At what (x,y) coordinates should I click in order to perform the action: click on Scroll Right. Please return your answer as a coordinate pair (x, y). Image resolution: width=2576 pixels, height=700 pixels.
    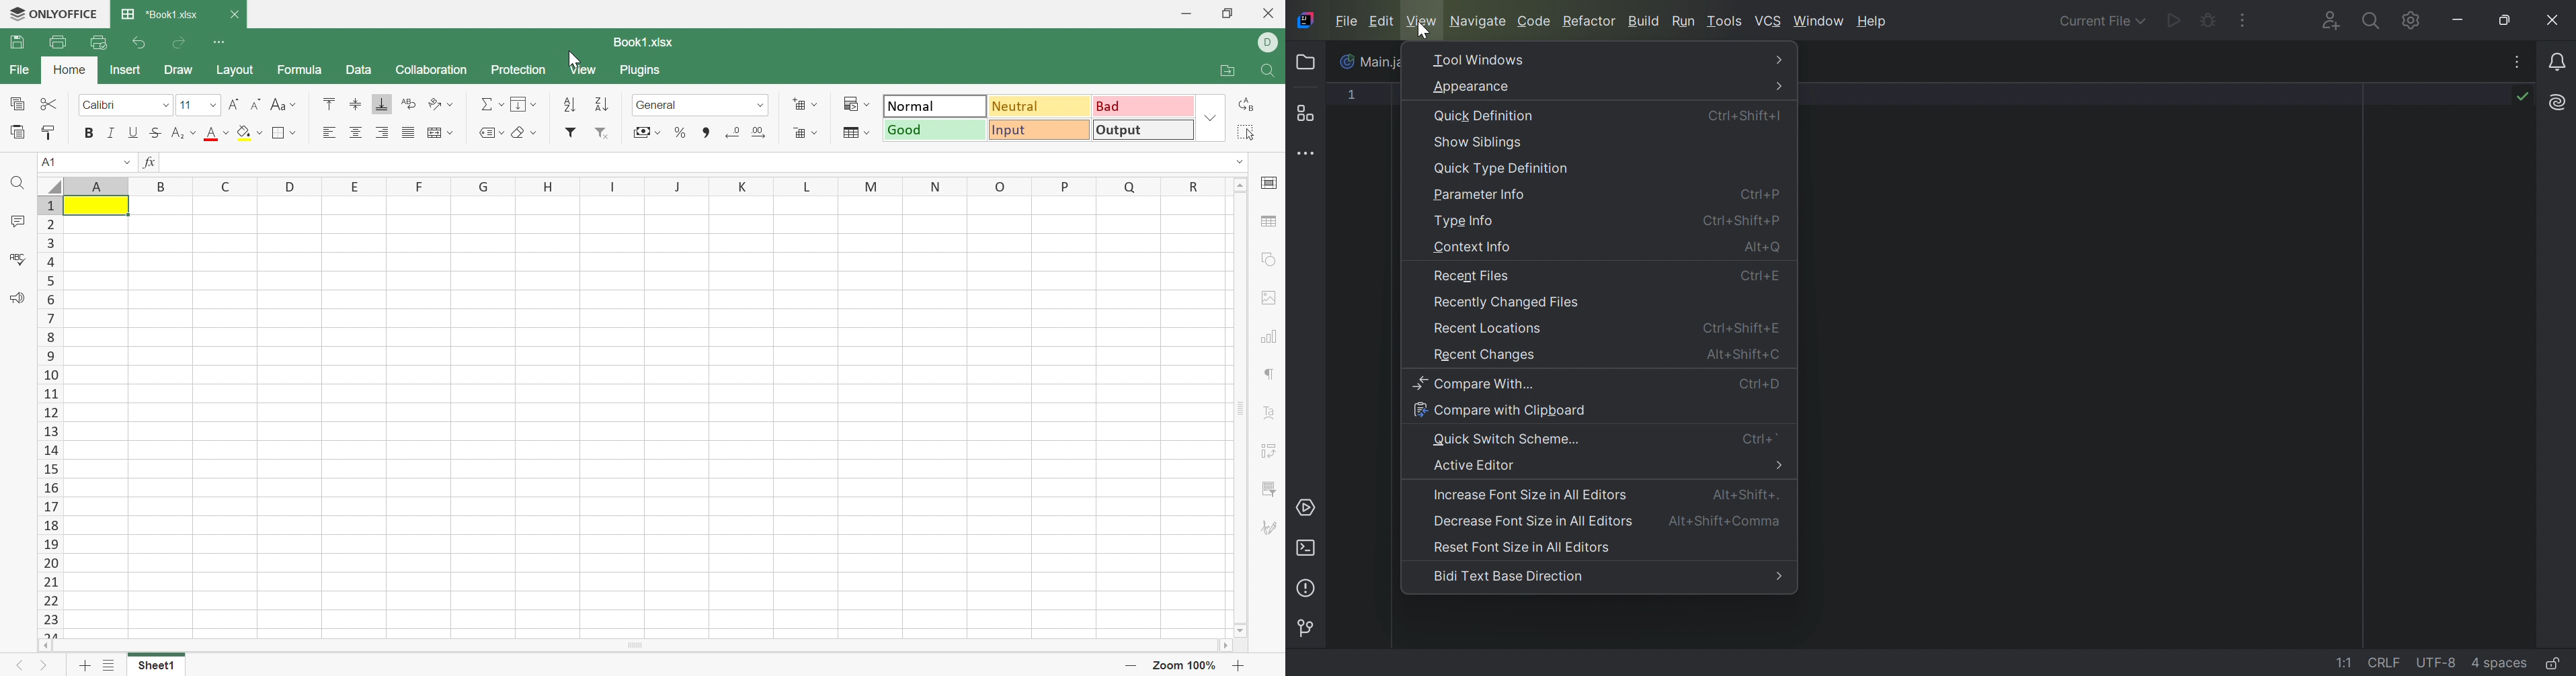
    Looking at the image, I should click on (1223, 645).